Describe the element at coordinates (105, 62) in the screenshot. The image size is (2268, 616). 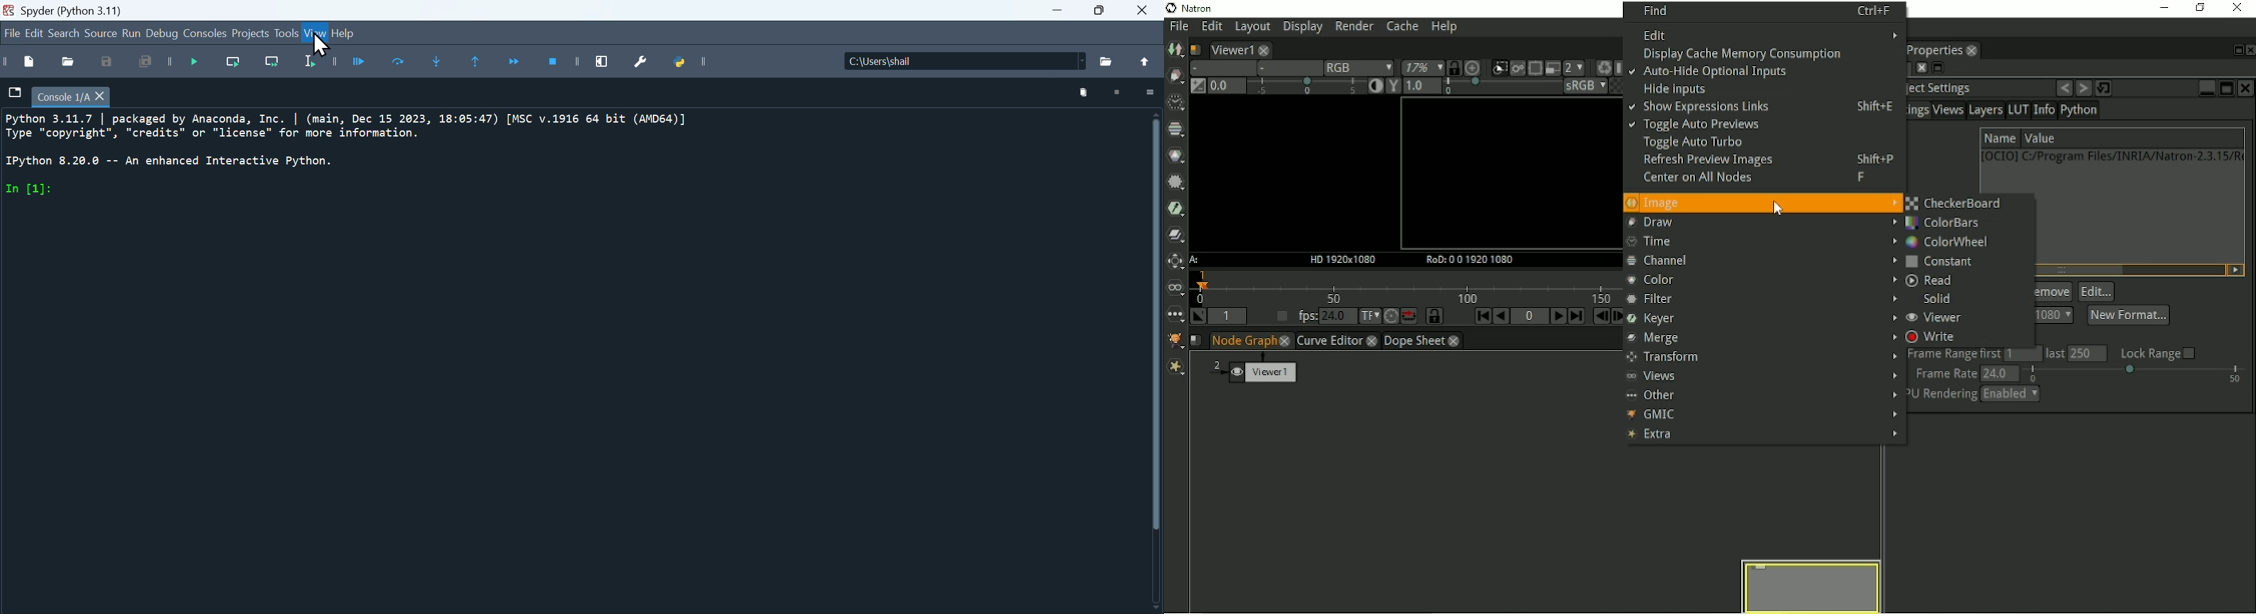
I see `Save as` at that location.